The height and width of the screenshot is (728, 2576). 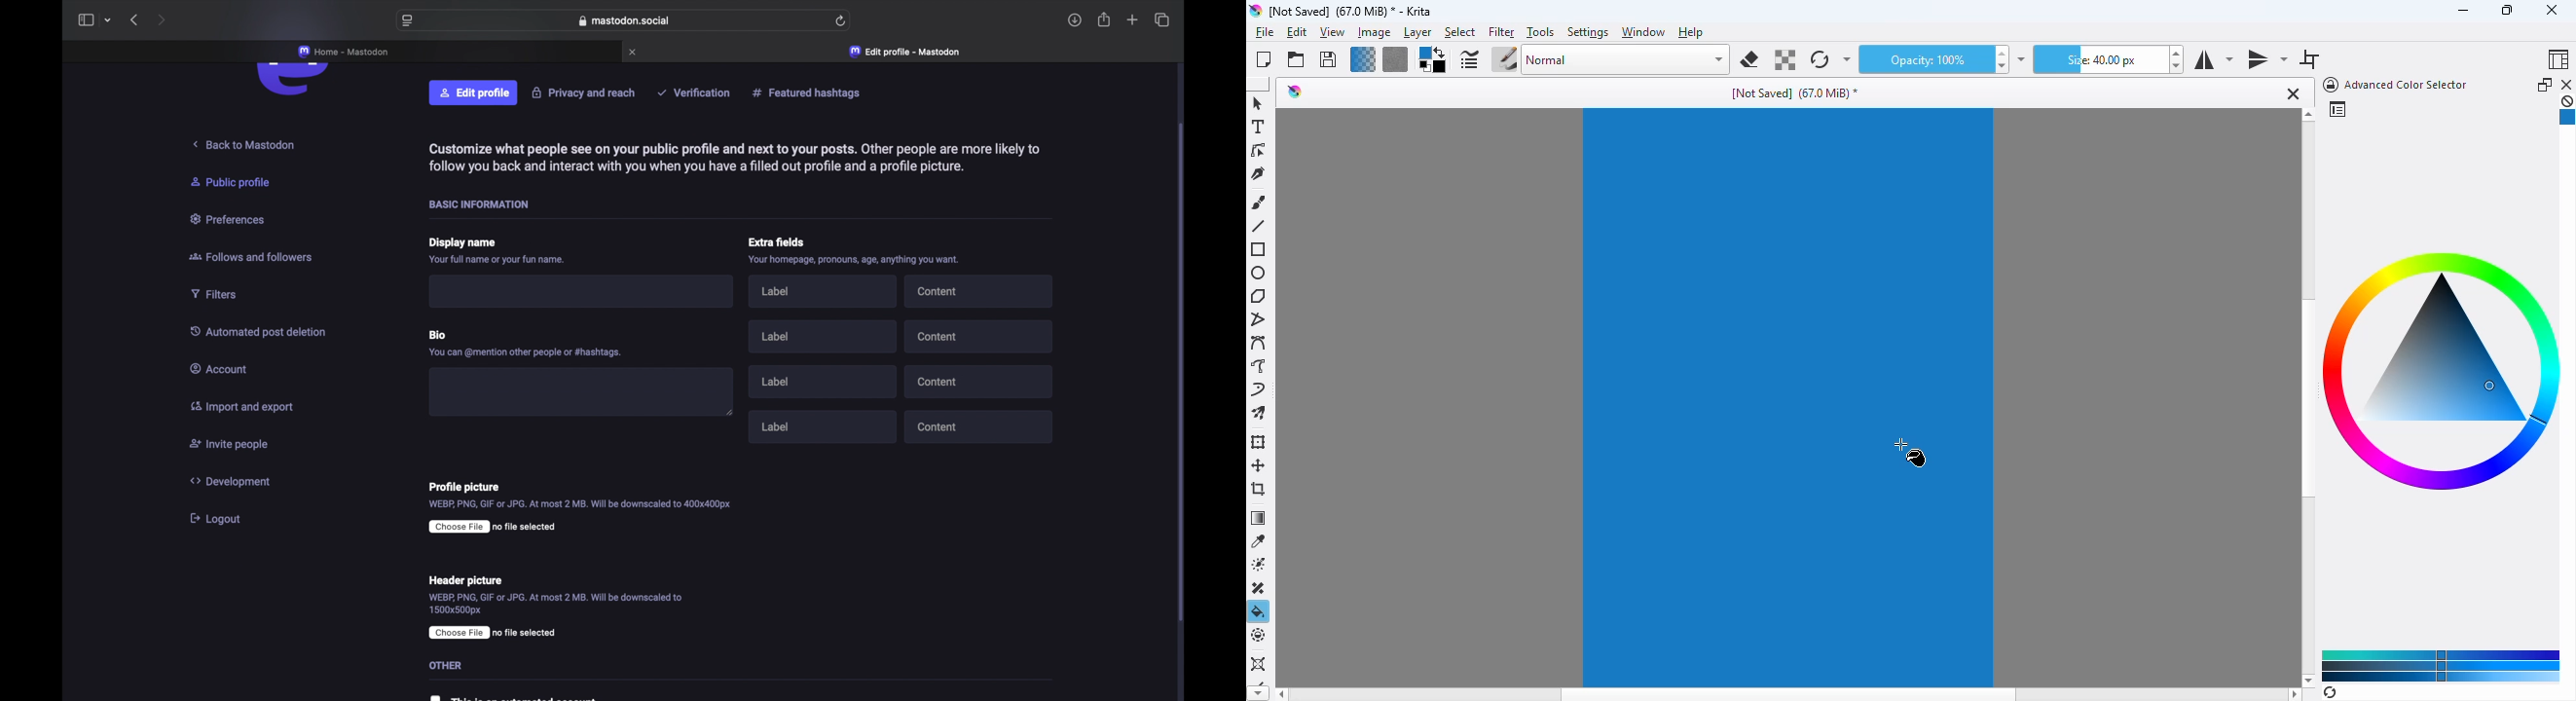 What do you see at coordinates (1260, 203) in the screenshot?
I see `freehand brush tool` at bounding box center [1260, 203].